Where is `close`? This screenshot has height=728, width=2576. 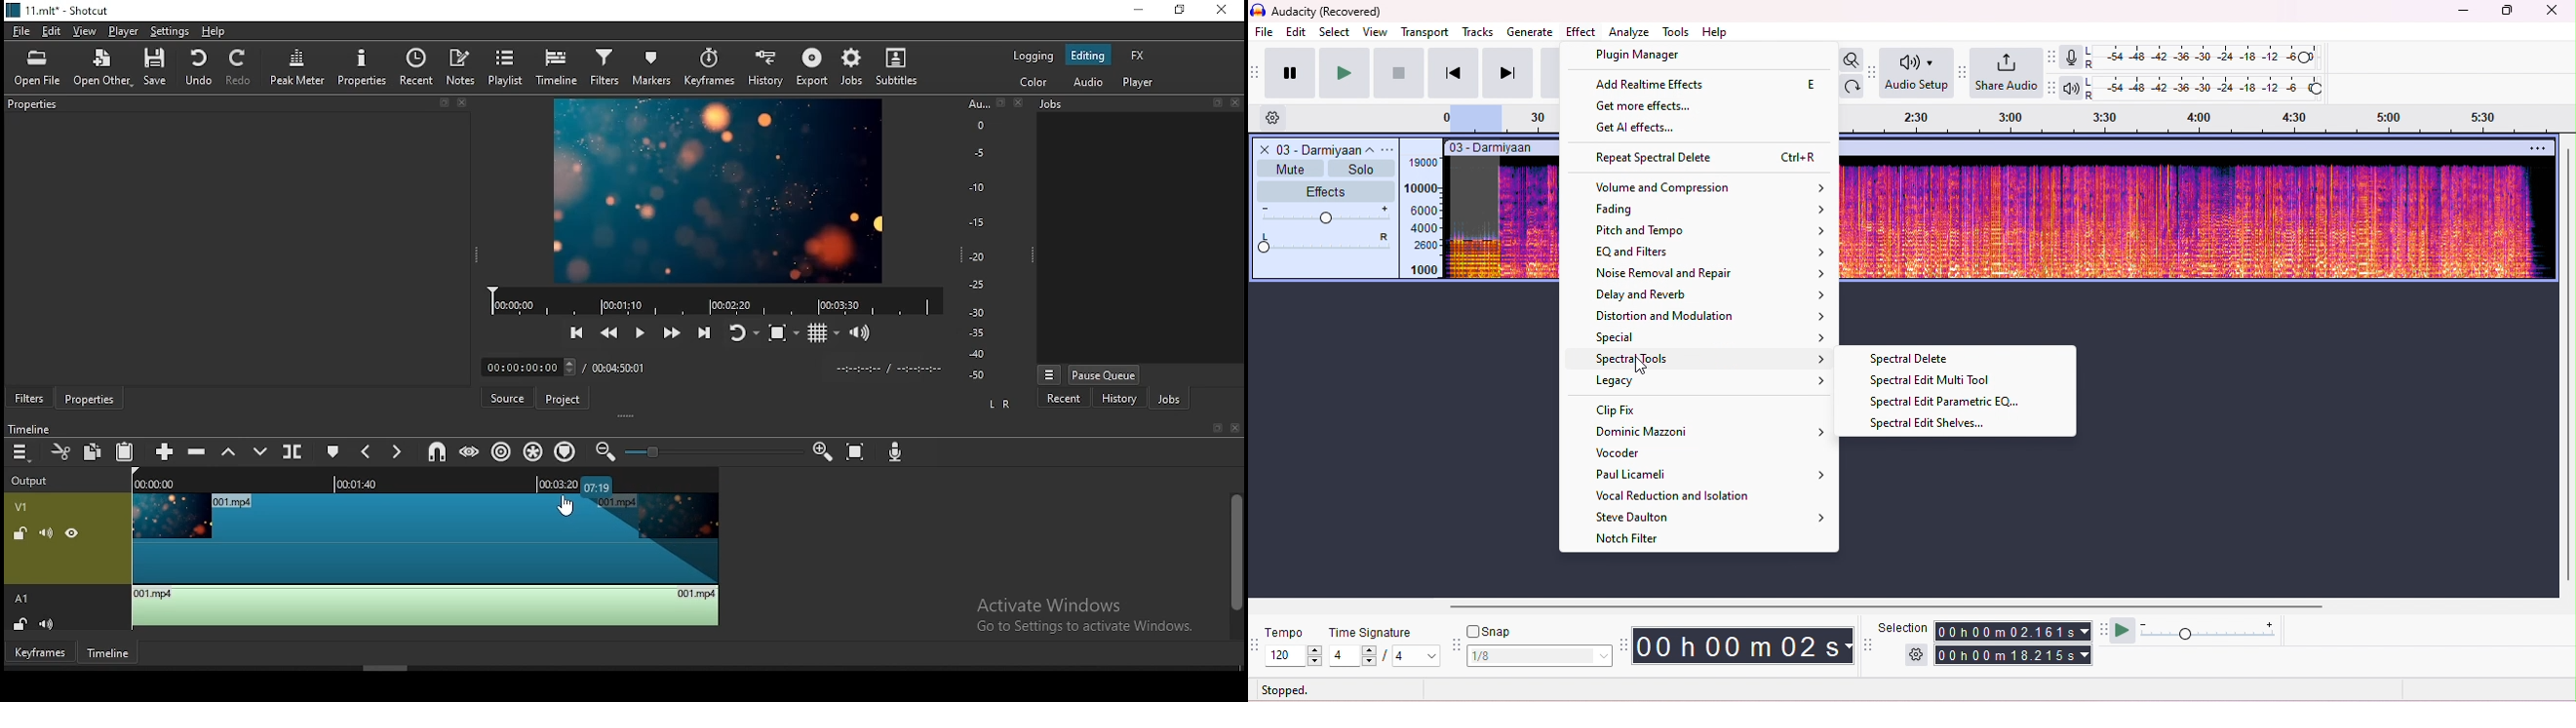
close is located at coordinates (2551, 12).